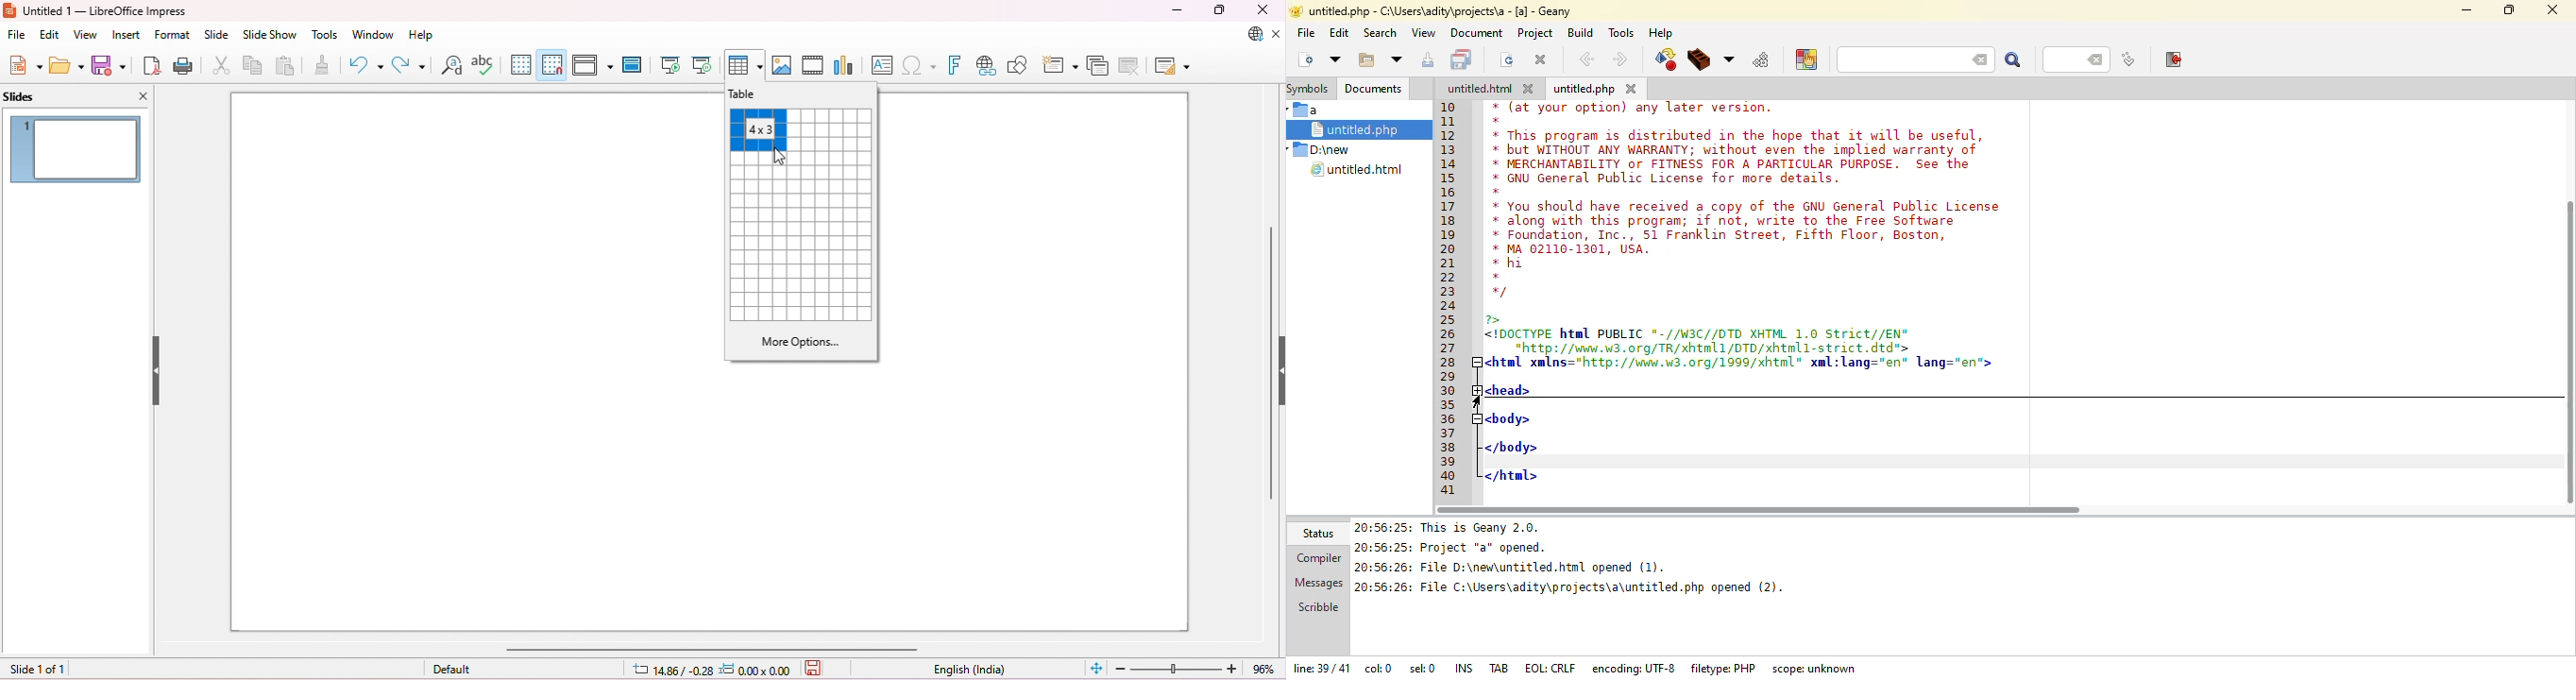 The height and width of the screenshot is (700, 2576). Describe the element at coordinates (2575, 364) in the screenshot. I see `vertical scroll bar` at that location.